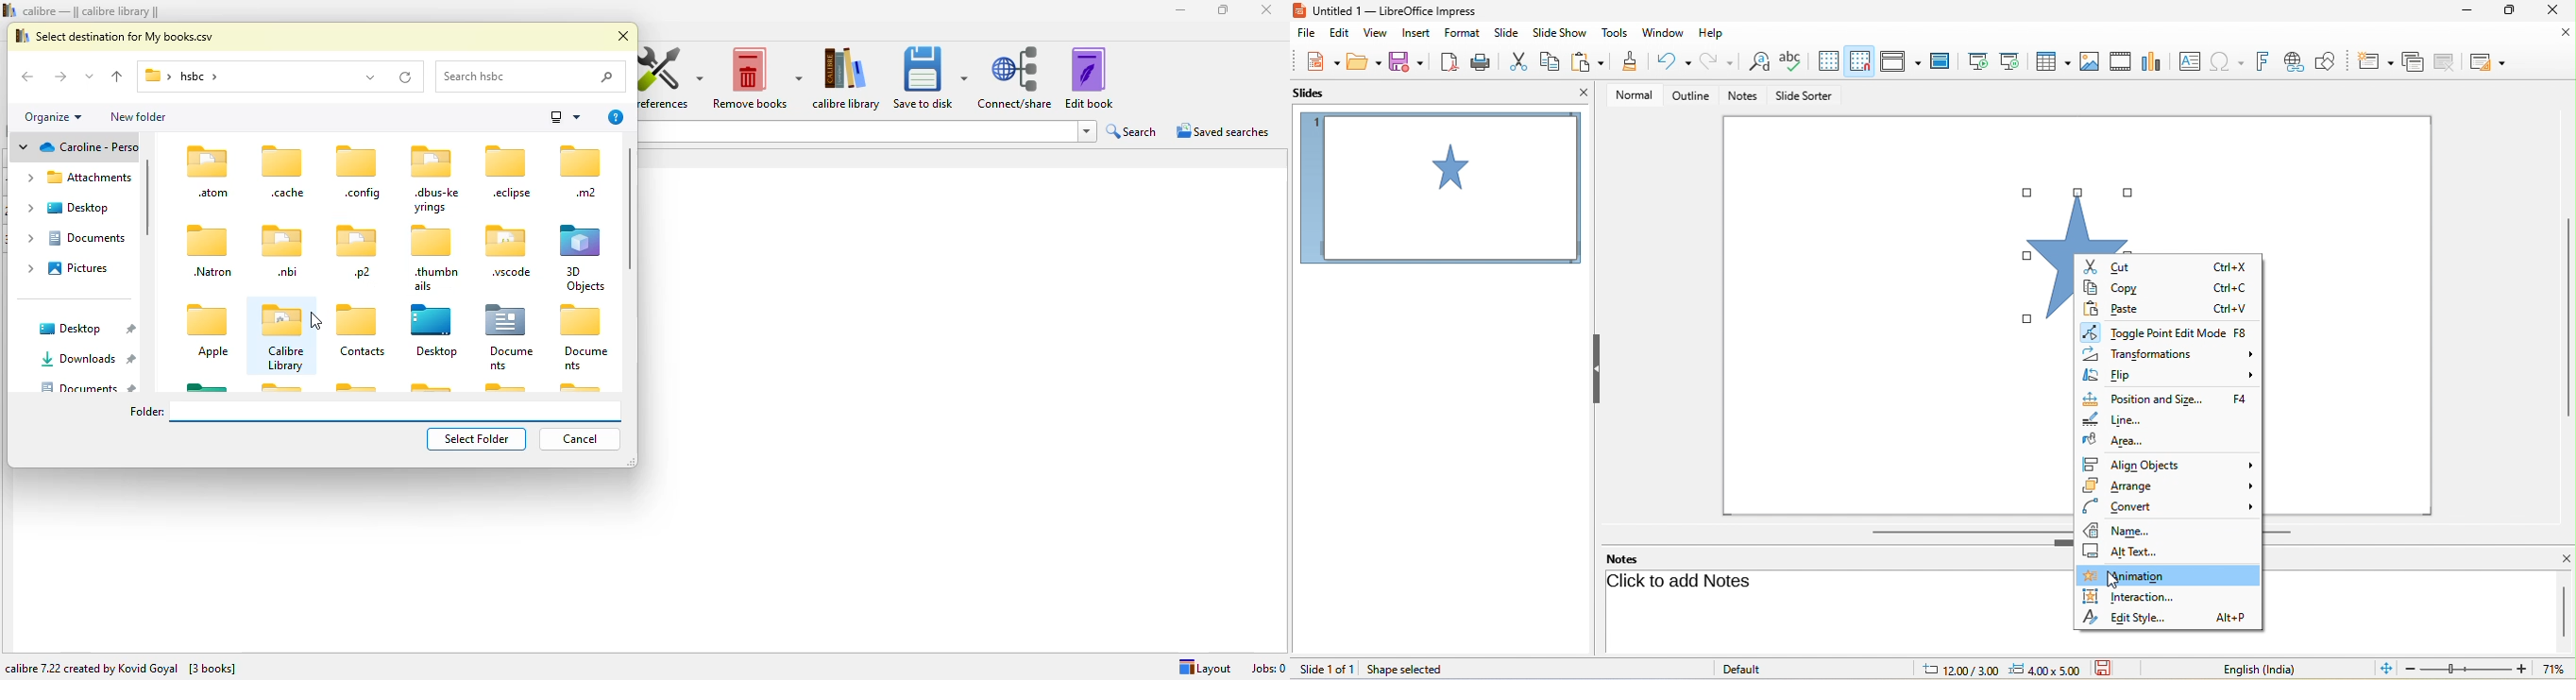 The height and width of the screenshot is (700, 2576). I want to click on hide, so click(1600, 369).